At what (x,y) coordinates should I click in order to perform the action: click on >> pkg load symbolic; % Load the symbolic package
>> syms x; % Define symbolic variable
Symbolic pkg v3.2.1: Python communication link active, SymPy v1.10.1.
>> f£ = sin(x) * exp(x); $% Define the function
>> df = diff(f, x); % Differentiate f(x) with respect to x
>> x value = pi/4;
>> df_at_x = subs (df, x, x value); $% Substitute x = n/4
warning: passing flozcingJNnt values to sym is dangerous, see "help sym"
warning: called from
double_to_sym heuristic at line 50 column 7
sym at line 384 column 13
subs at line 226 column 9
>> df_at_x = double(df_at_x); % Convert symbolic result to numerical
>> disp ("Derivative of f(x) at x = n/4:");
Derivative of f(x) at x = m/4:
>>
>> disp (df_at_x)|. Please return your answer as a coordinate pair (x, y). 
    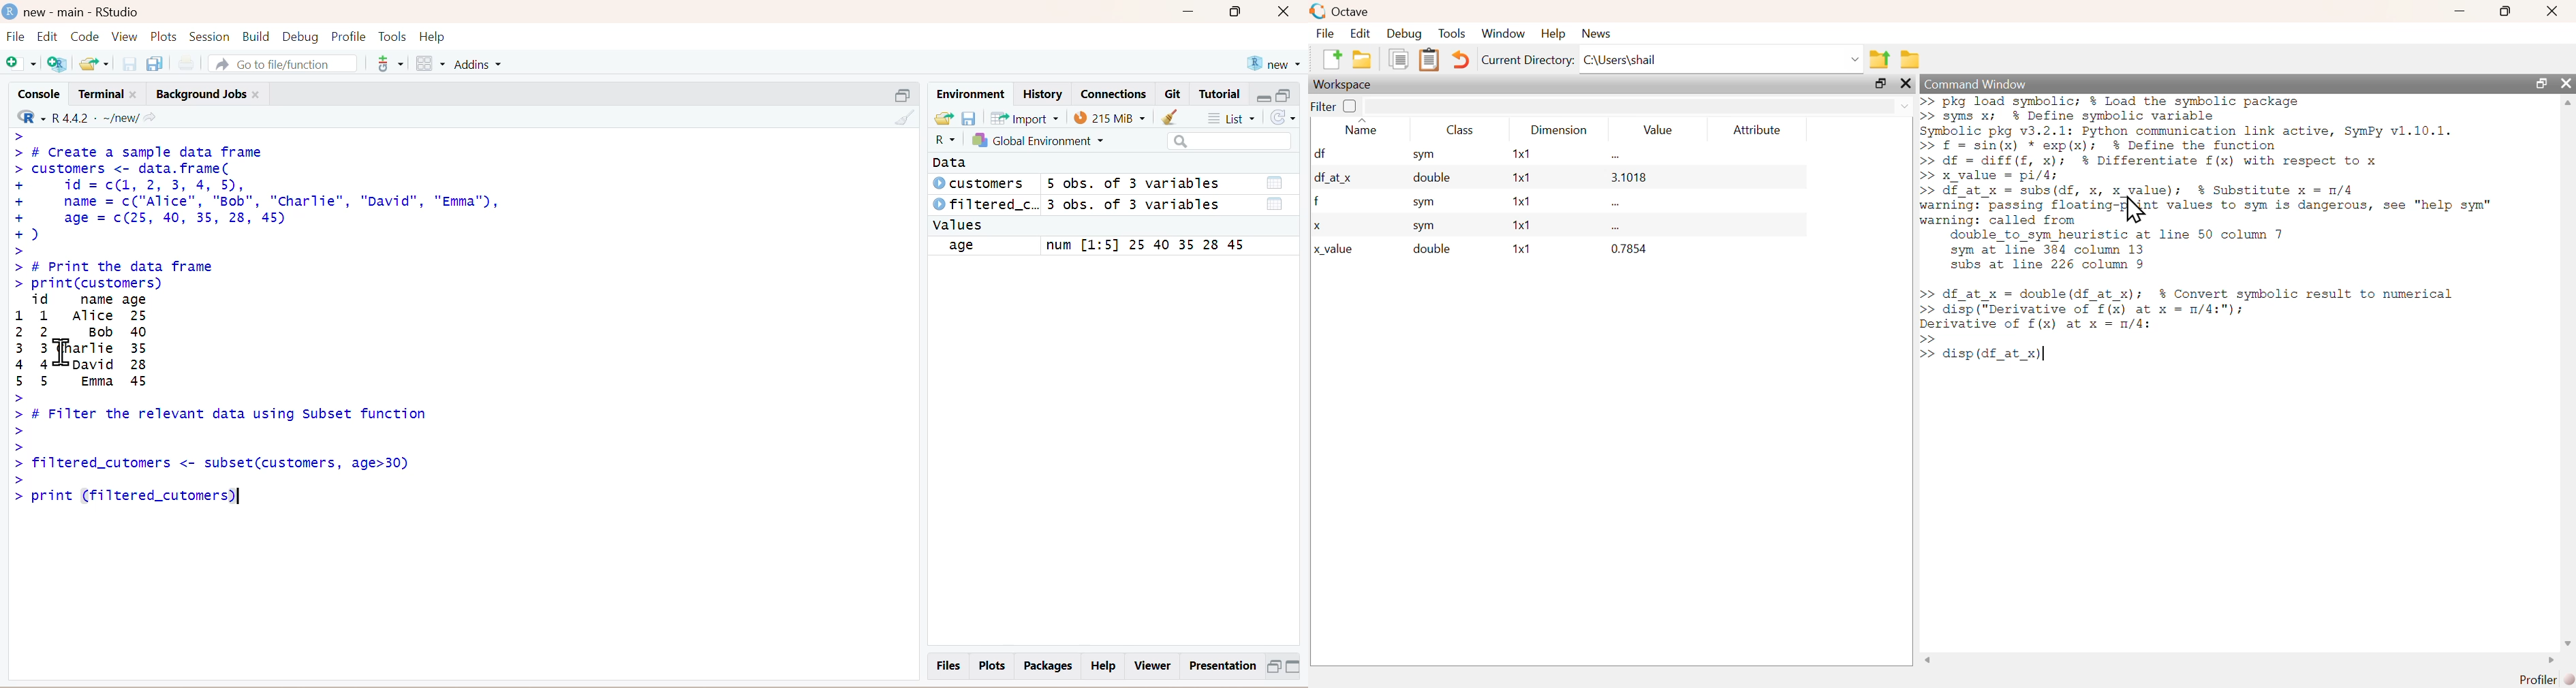
    Looking at the image, I should click on (2230, 248).